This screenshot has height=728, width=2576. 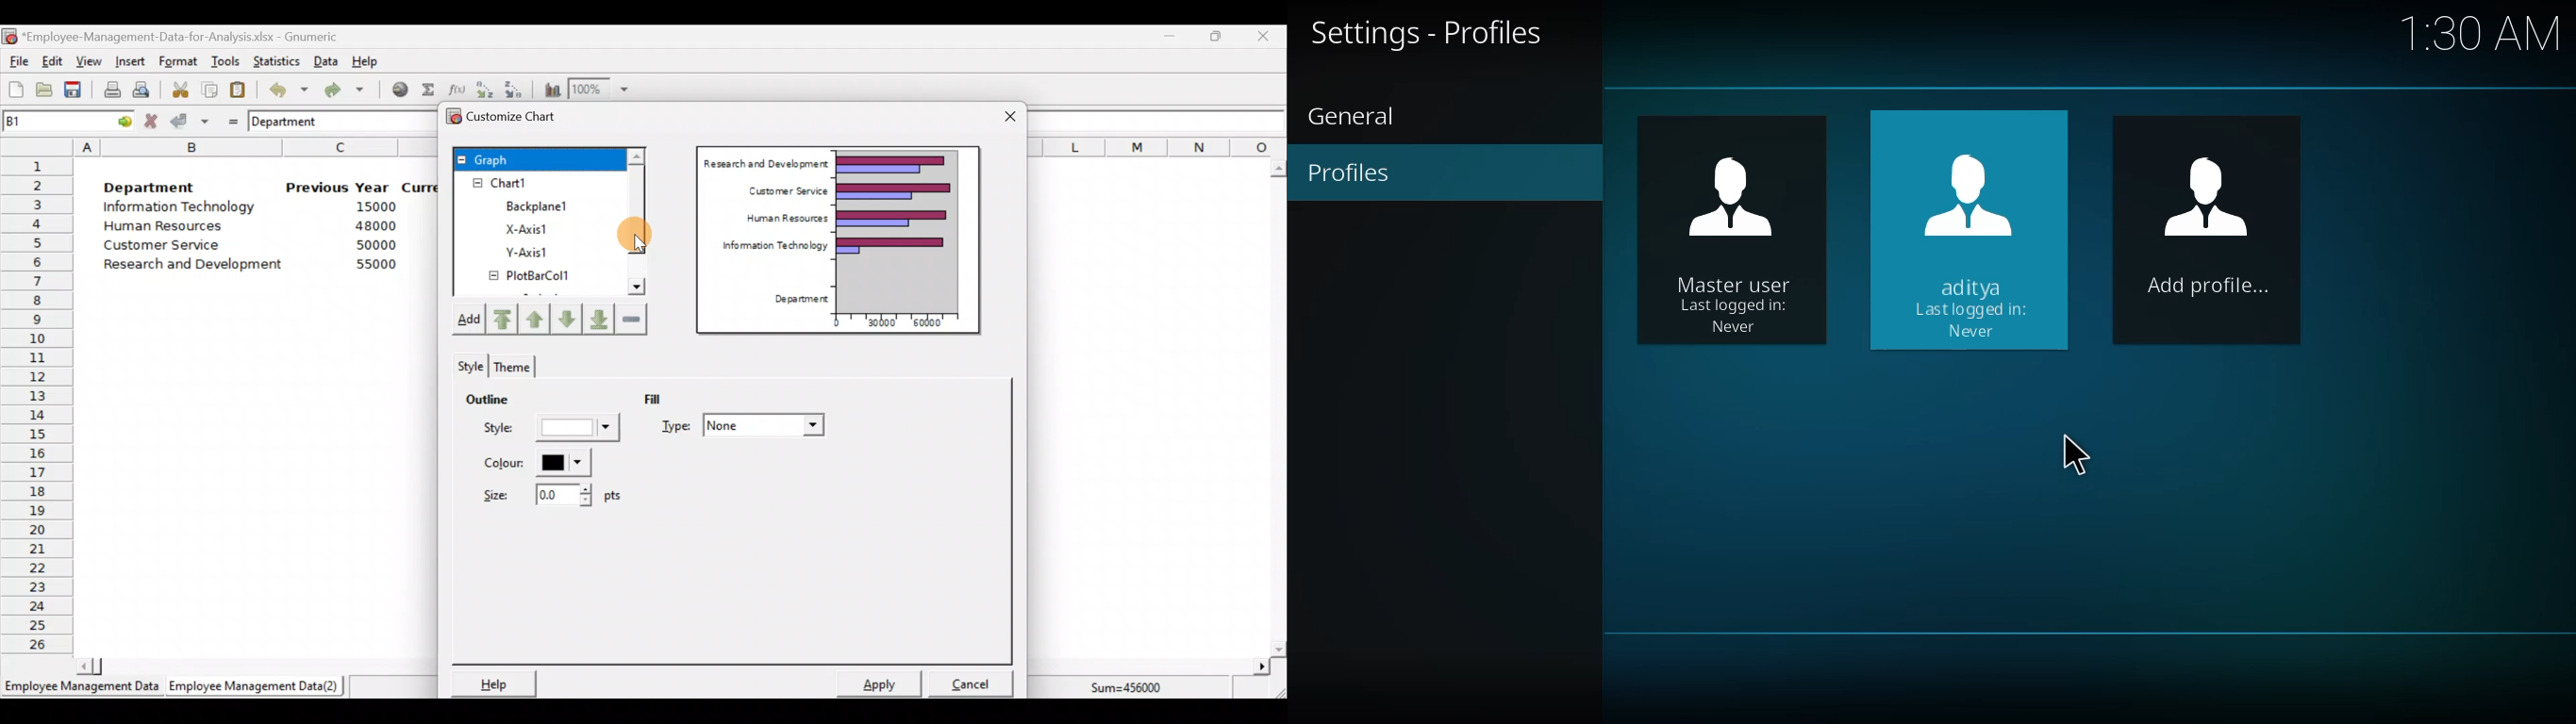 I want to click on View, so click(x=87, y=62).